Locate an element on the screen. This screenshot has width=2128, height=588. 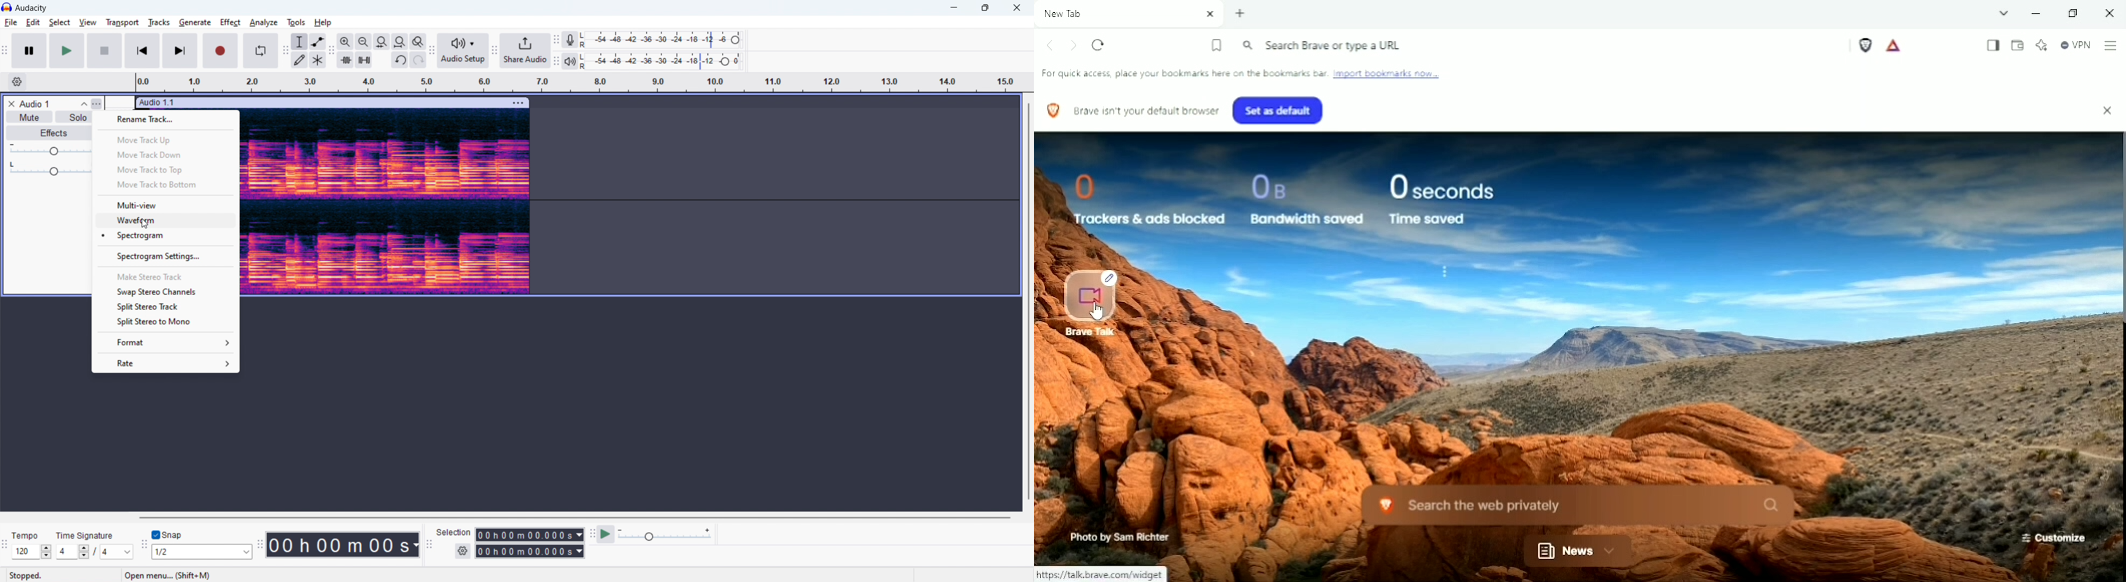
increase tempo is located at coordinates (46, 547).